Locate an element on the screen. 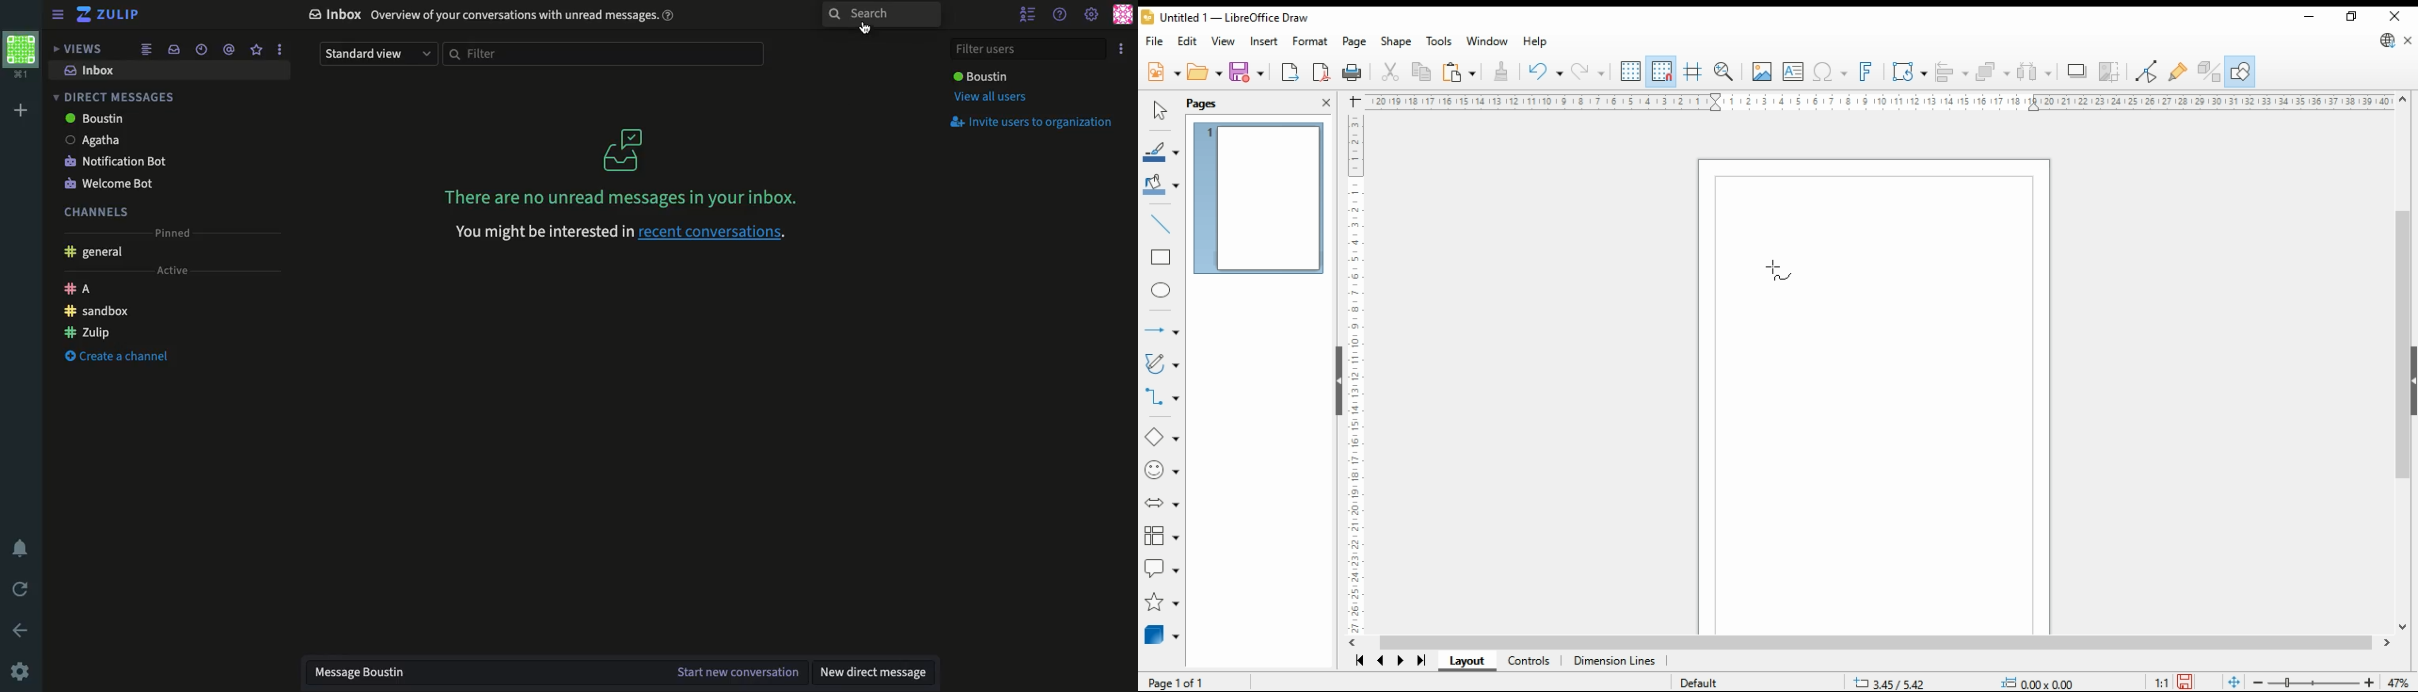 This screenshot has width=2436, height=700. icon and file name is located at coordinates (1225, 16).